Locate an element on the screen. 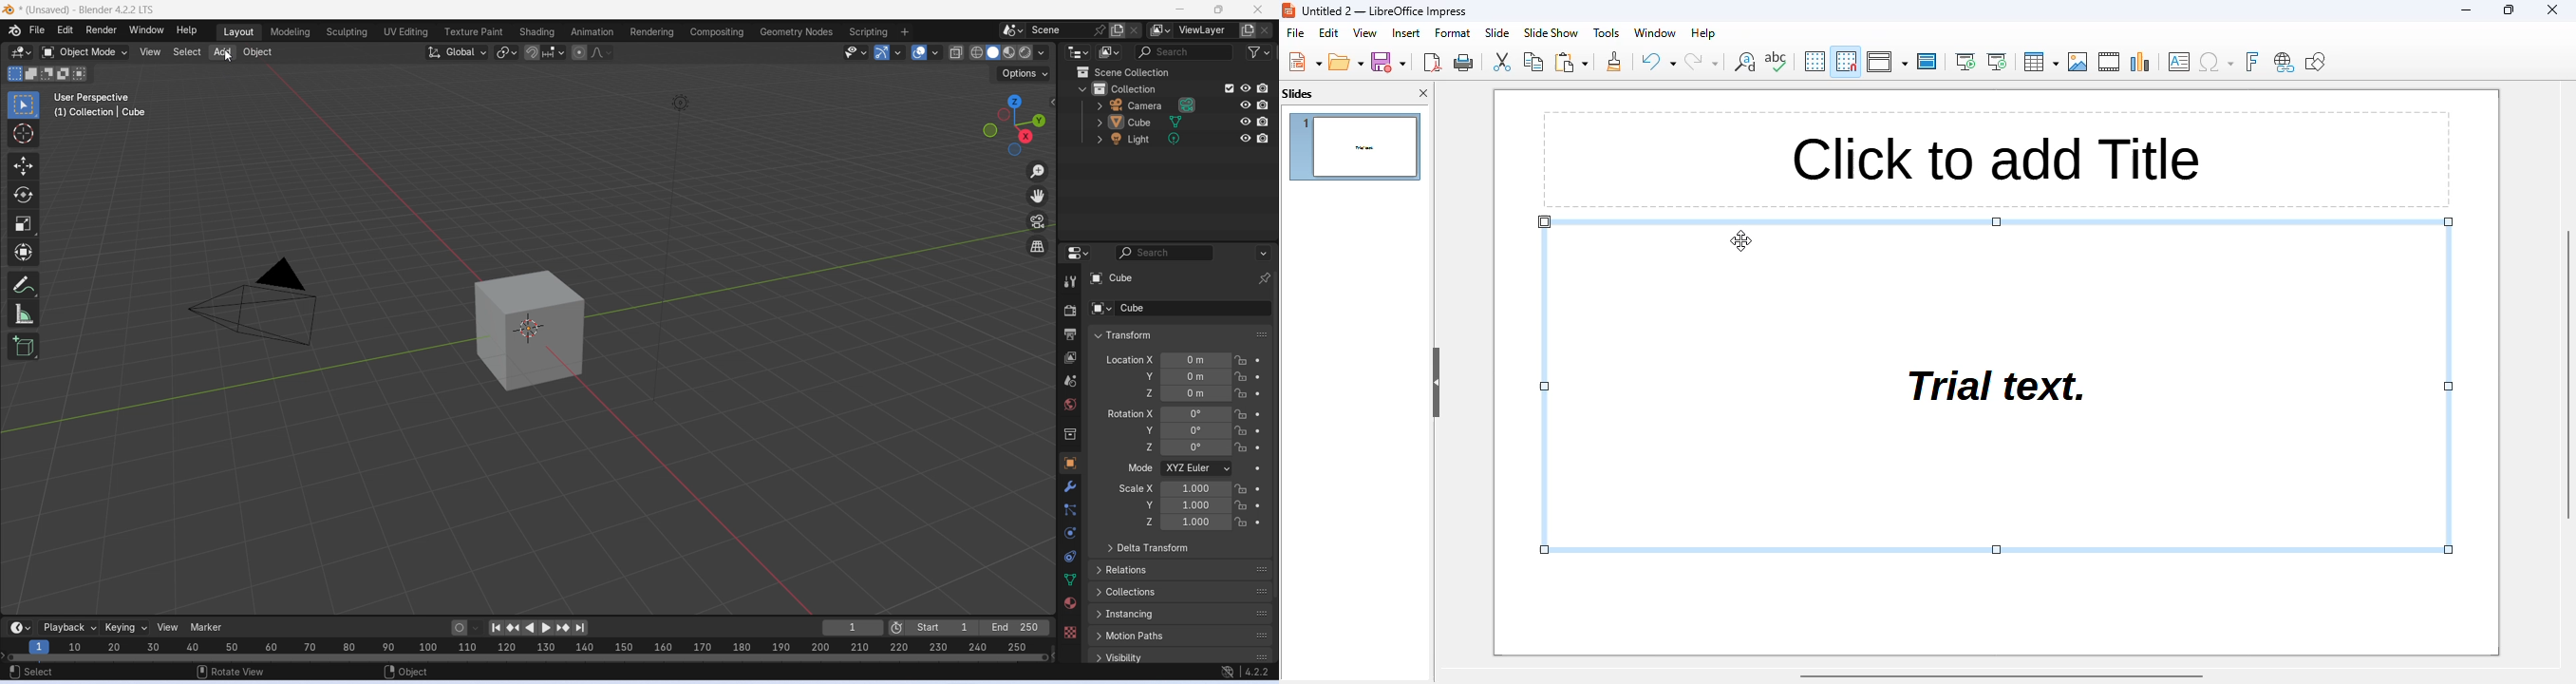 Image resolution: width=2576 pixels, height=700 pixels. Window is located at coordinates (145, 30).